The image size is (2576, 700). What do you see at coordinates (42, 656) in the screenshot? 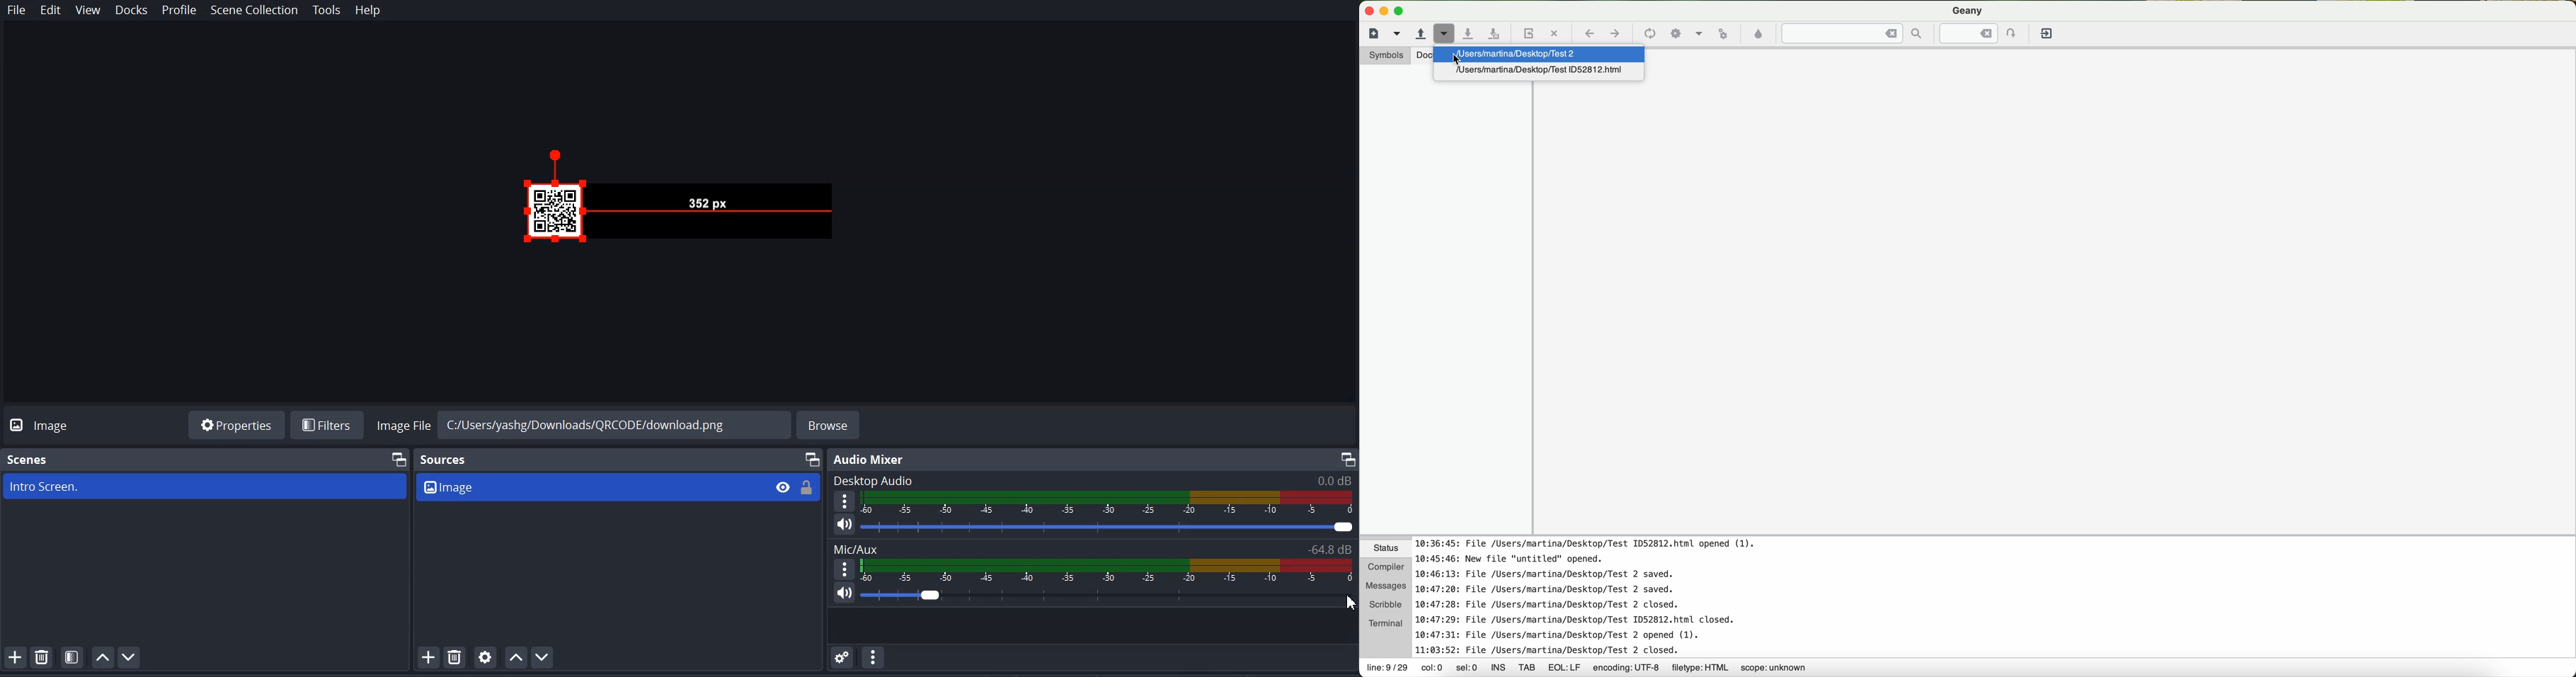
I see `Remove selected Scene` at bounding box center [42, 656].